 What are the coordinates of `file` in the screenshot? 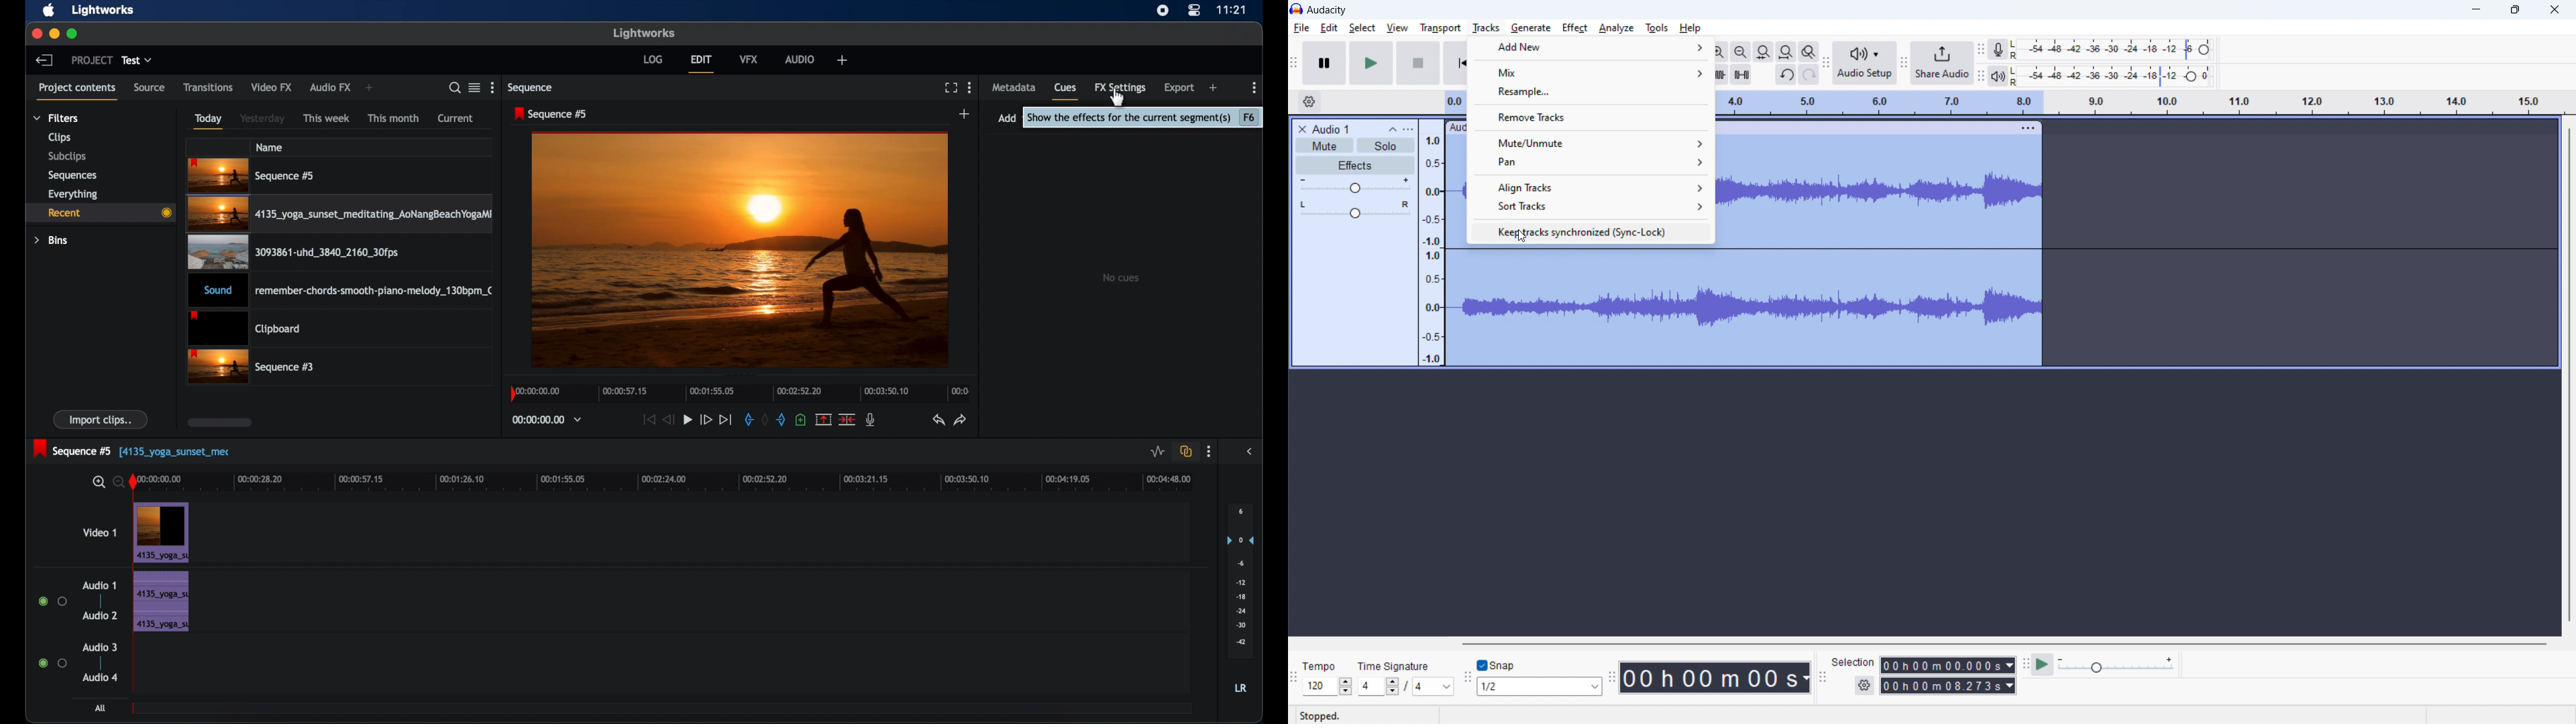 It's located at (1301, 28).